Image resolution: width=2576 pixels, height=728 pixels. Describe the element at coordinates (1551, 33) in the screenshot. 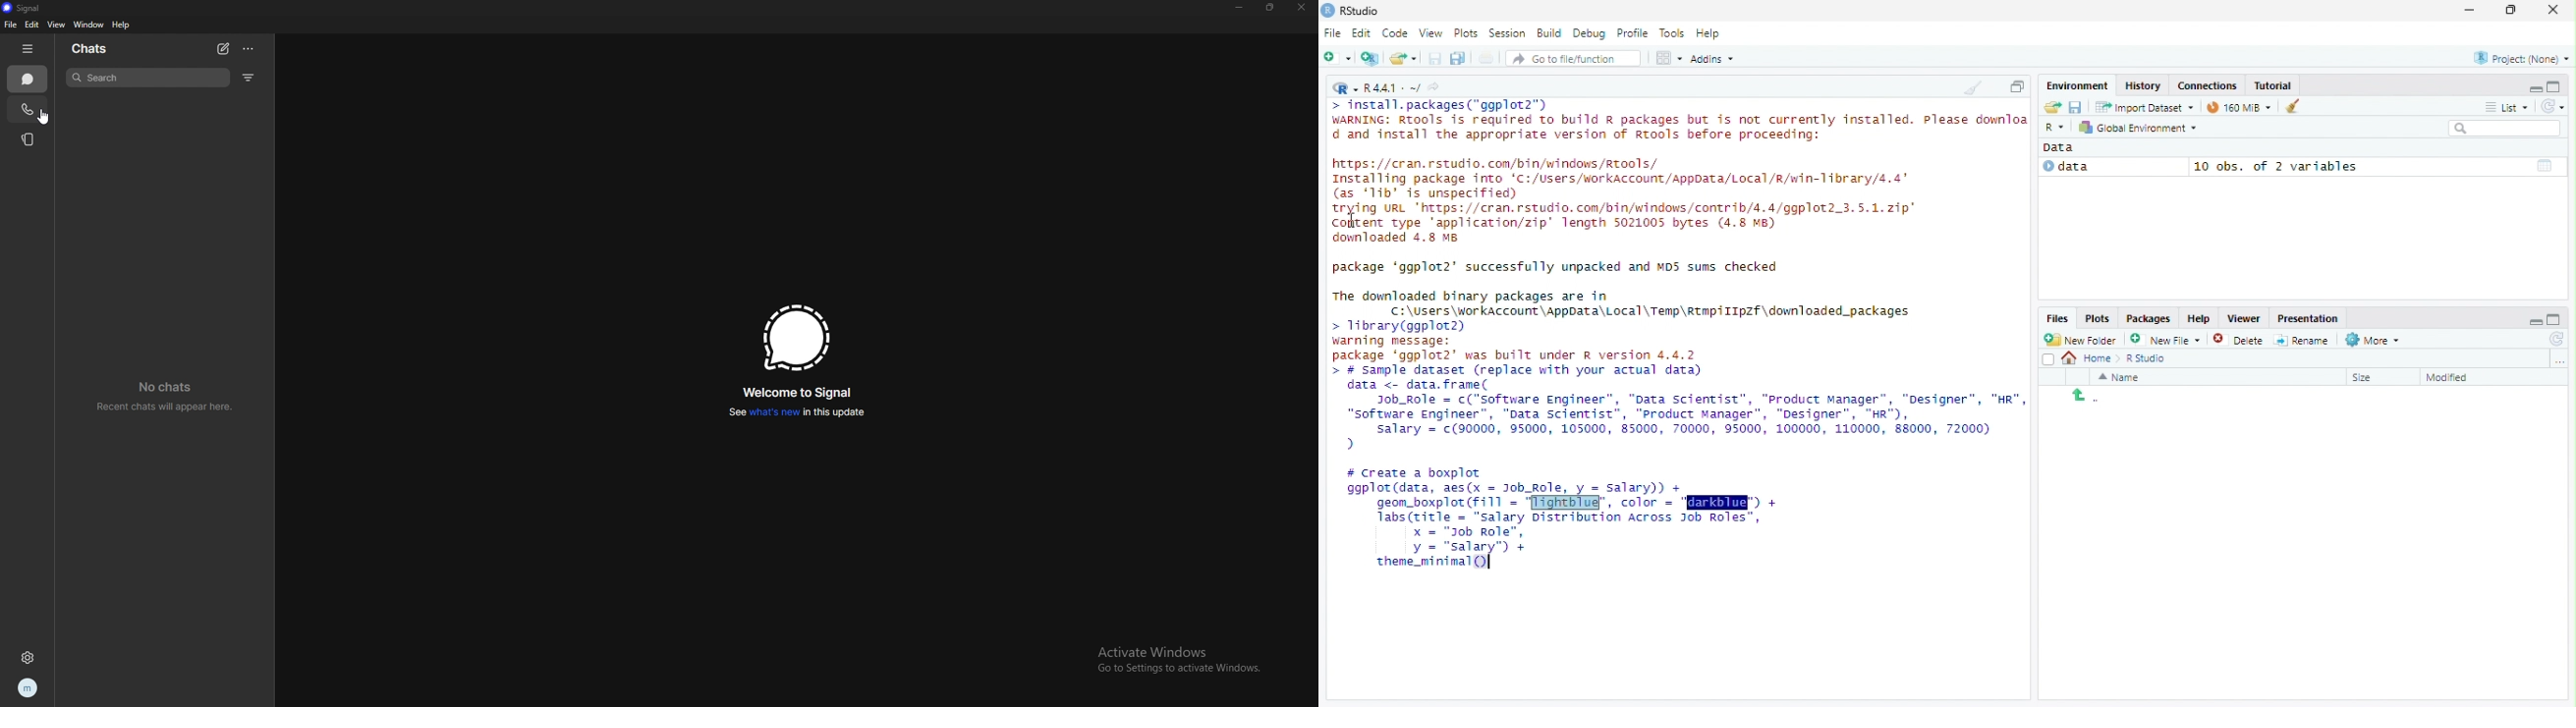

I see `Build` at that location.